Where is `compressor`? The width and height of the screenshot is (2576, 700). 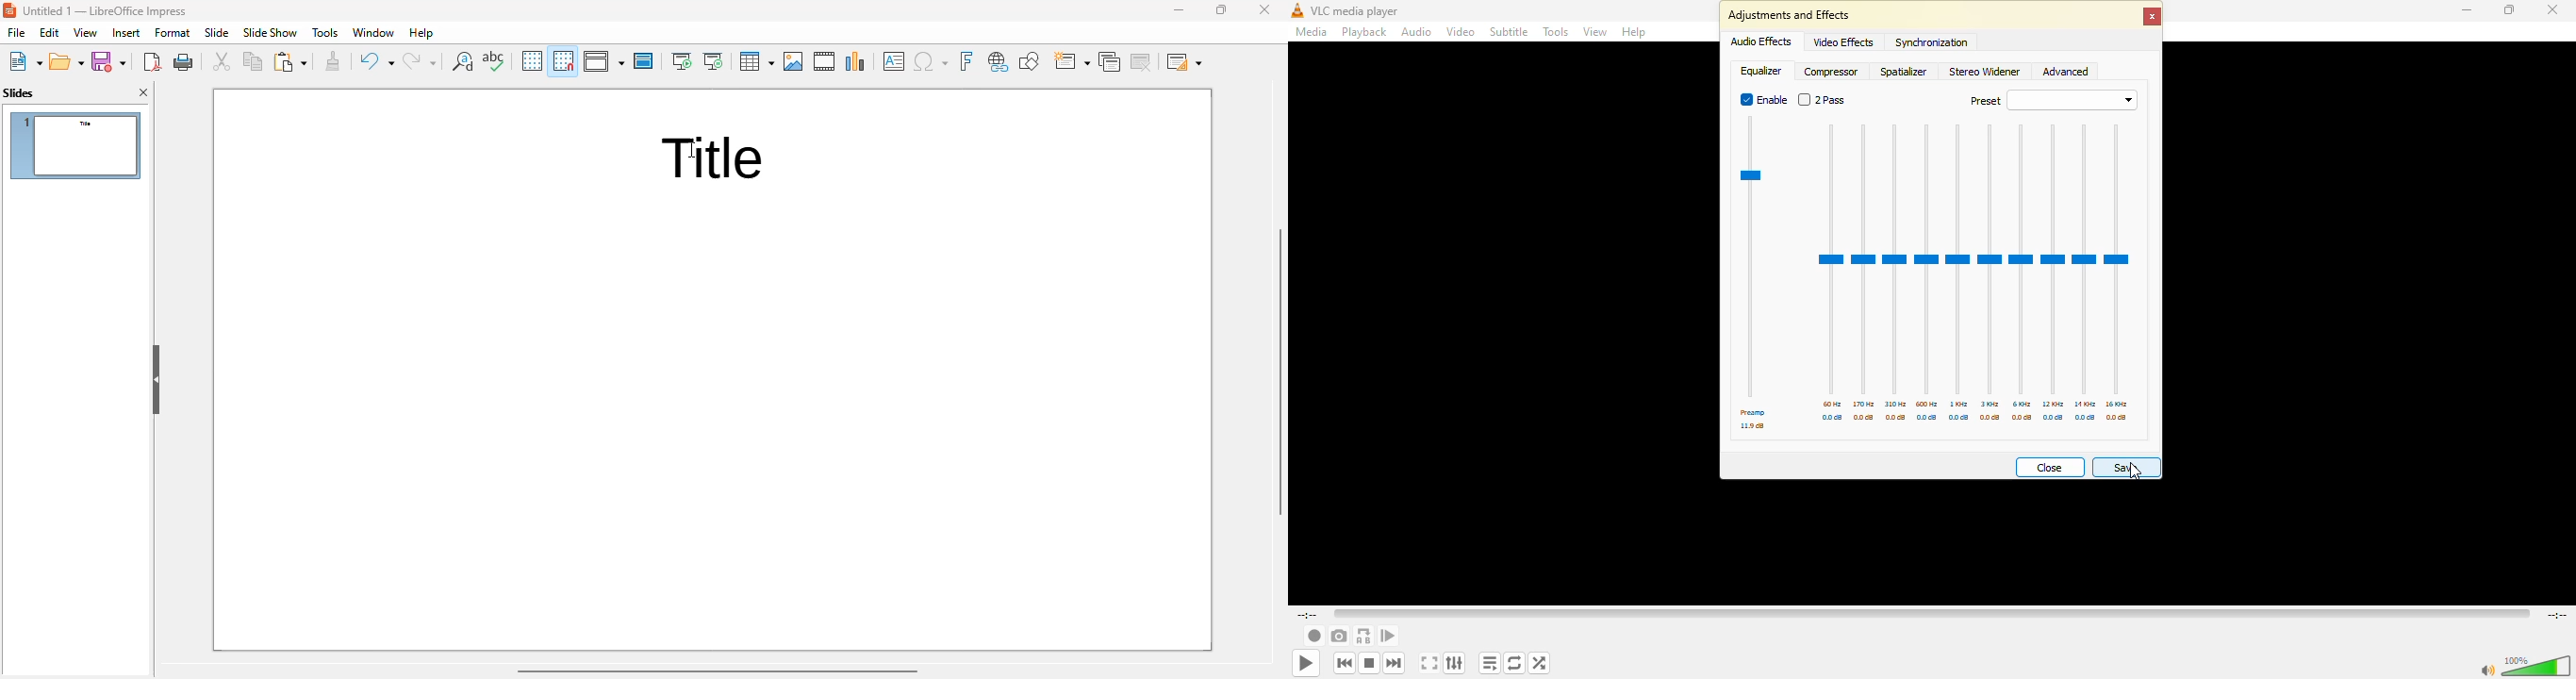 compressor is located at coordinates (1833, 72).